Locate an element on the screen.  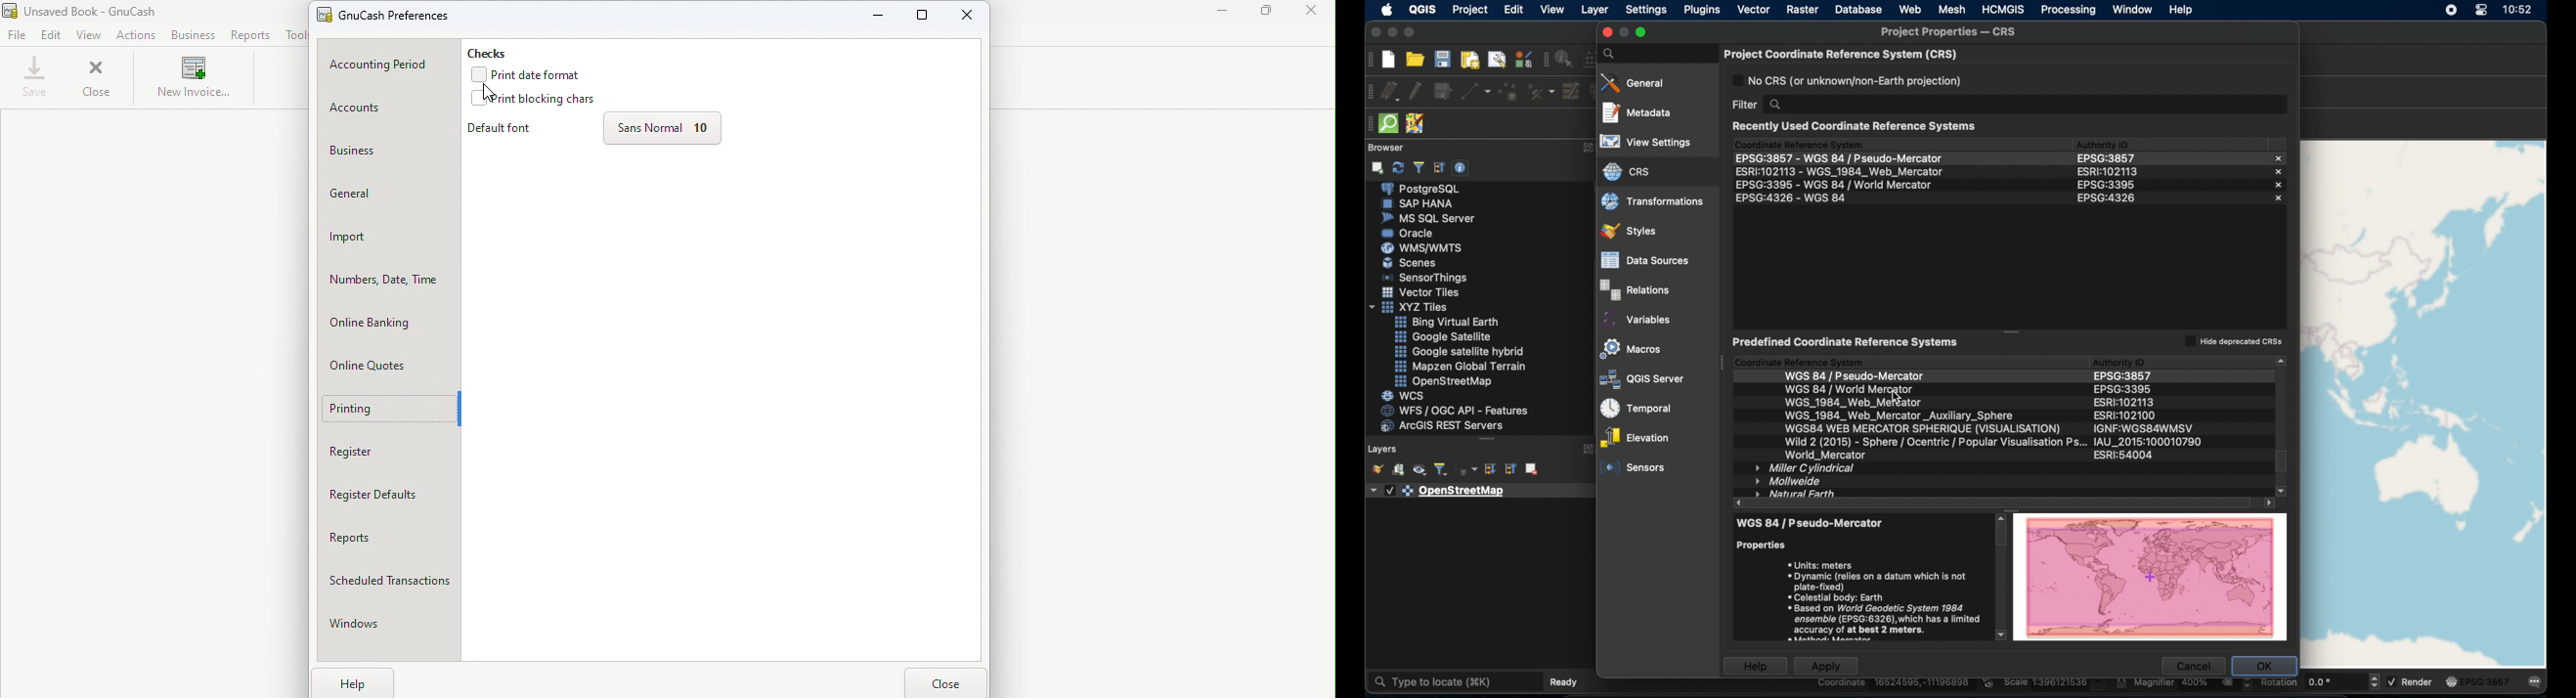
refresh is located at coordinates (1398, 169).